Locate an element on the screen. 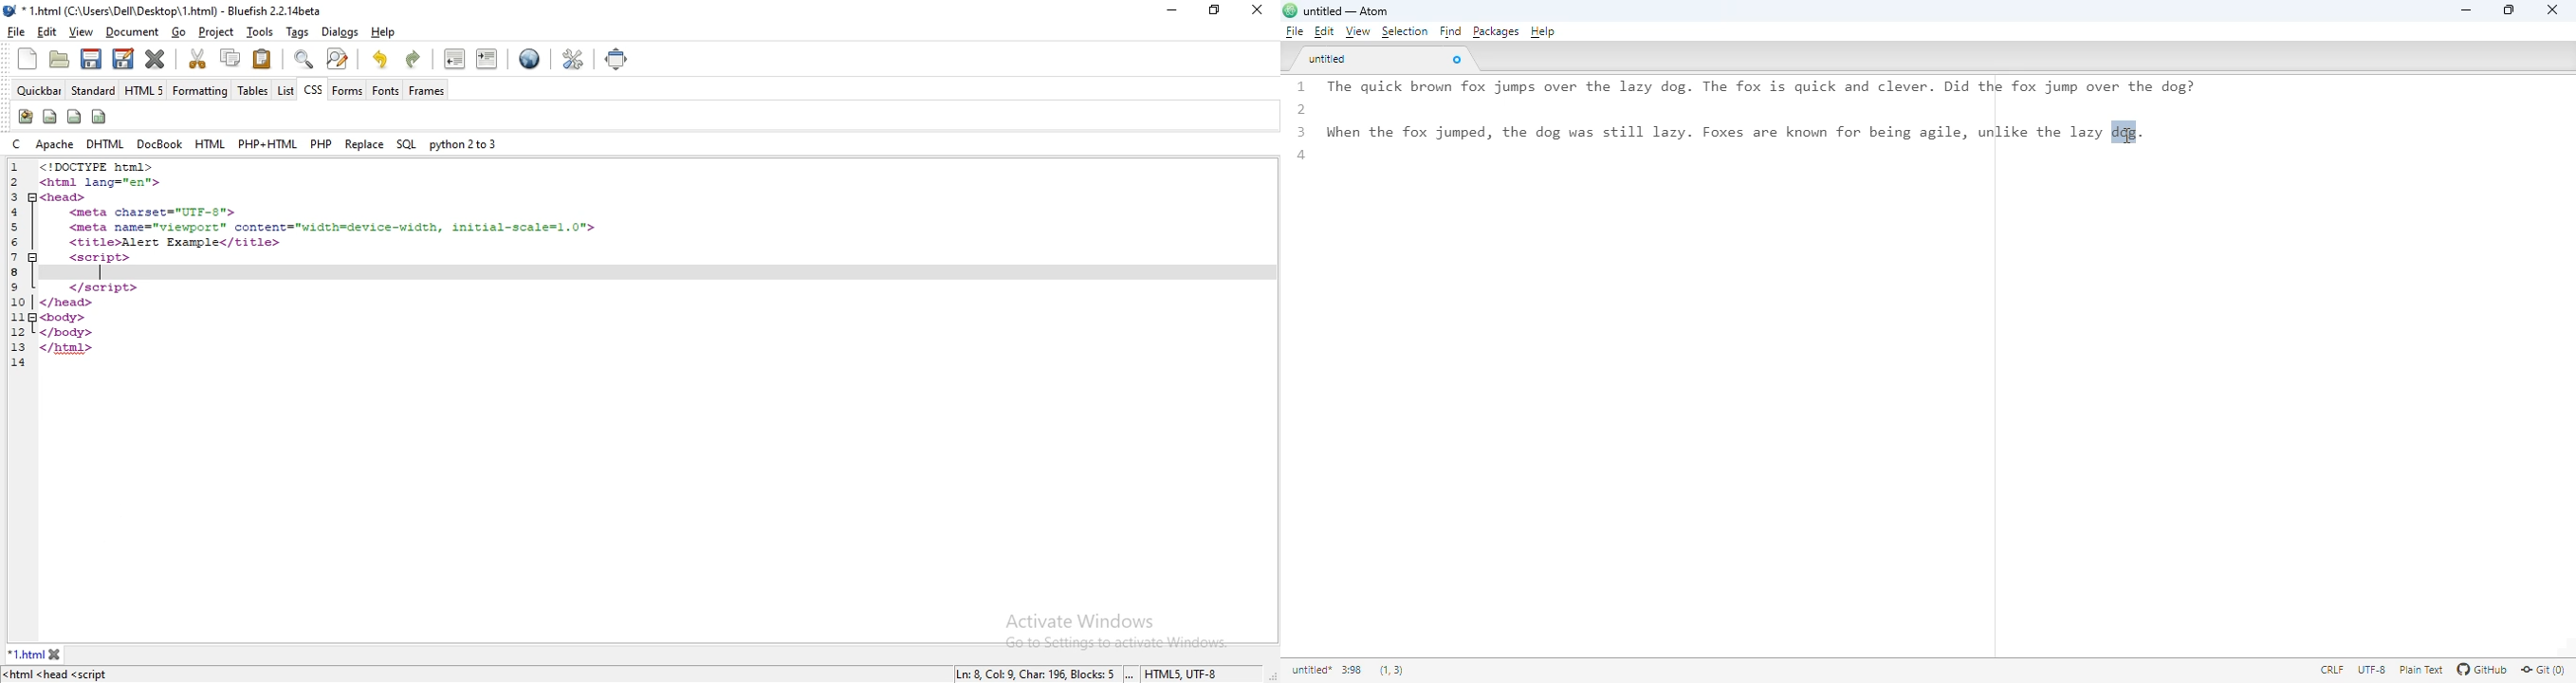  UTF-8 is located at coordinates (2372, 671).